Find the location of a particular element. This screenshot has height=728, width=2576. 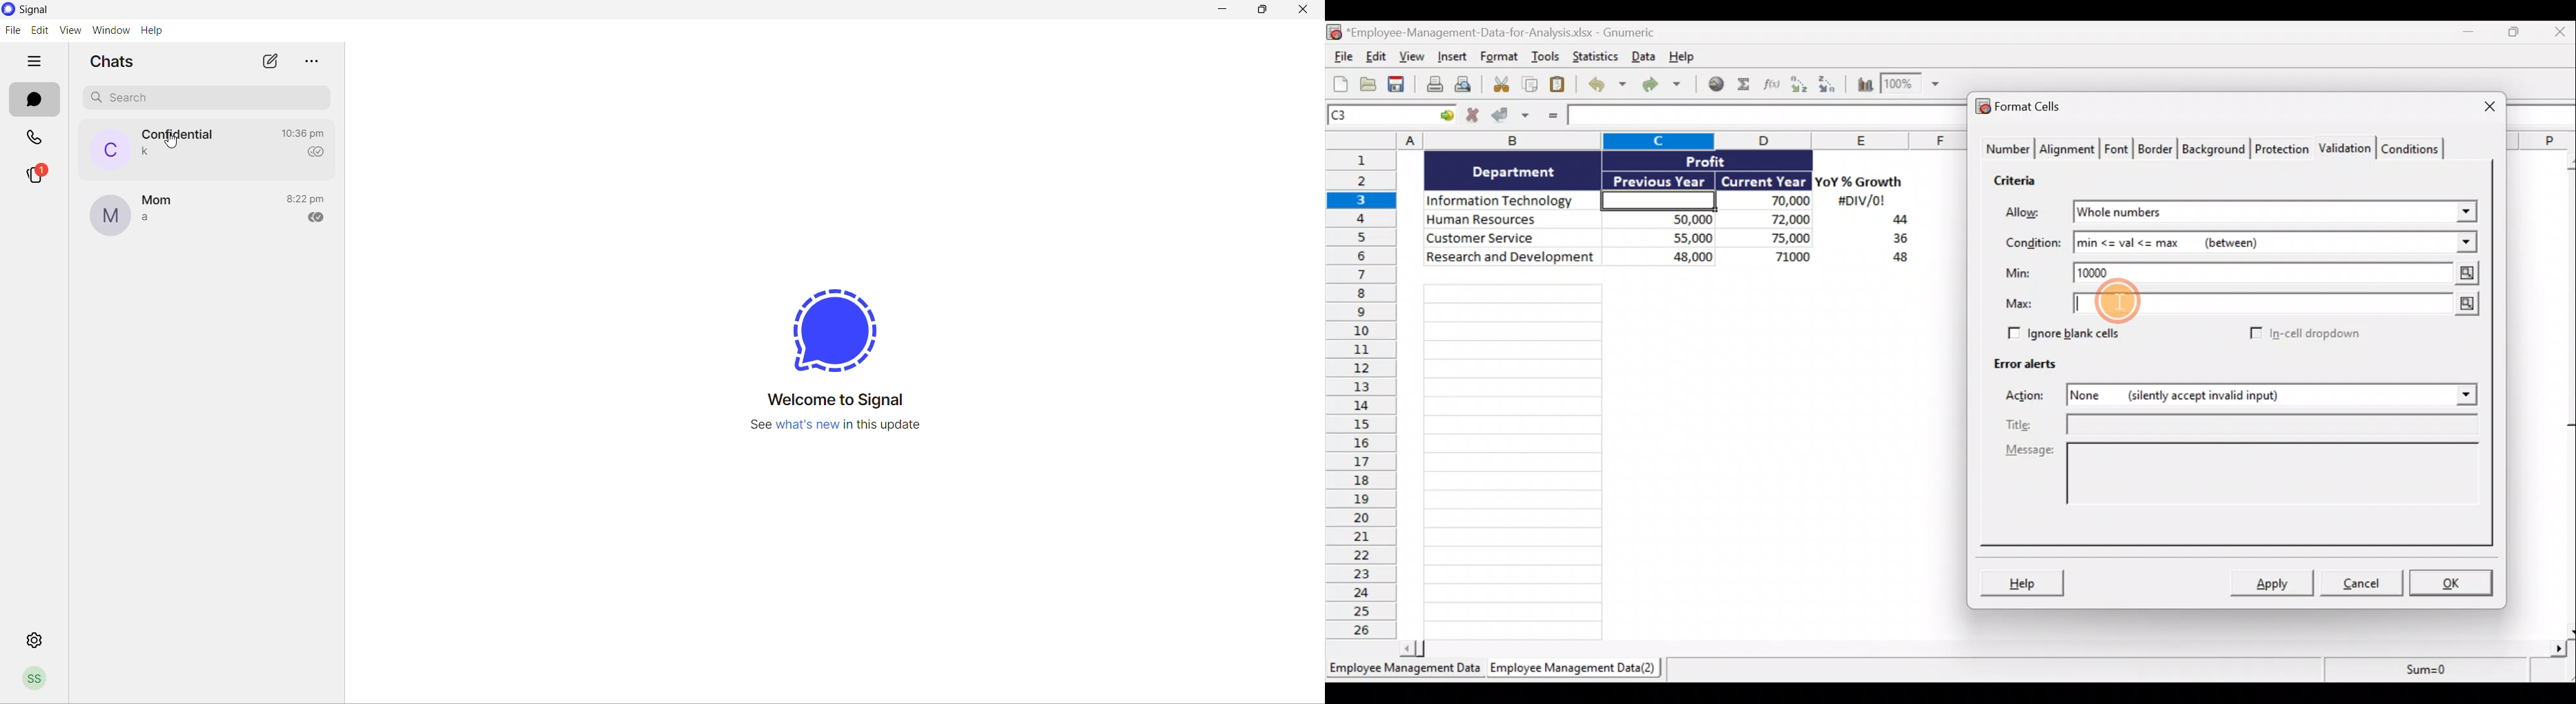

Enter formula is located at coordinates (1550, 117).